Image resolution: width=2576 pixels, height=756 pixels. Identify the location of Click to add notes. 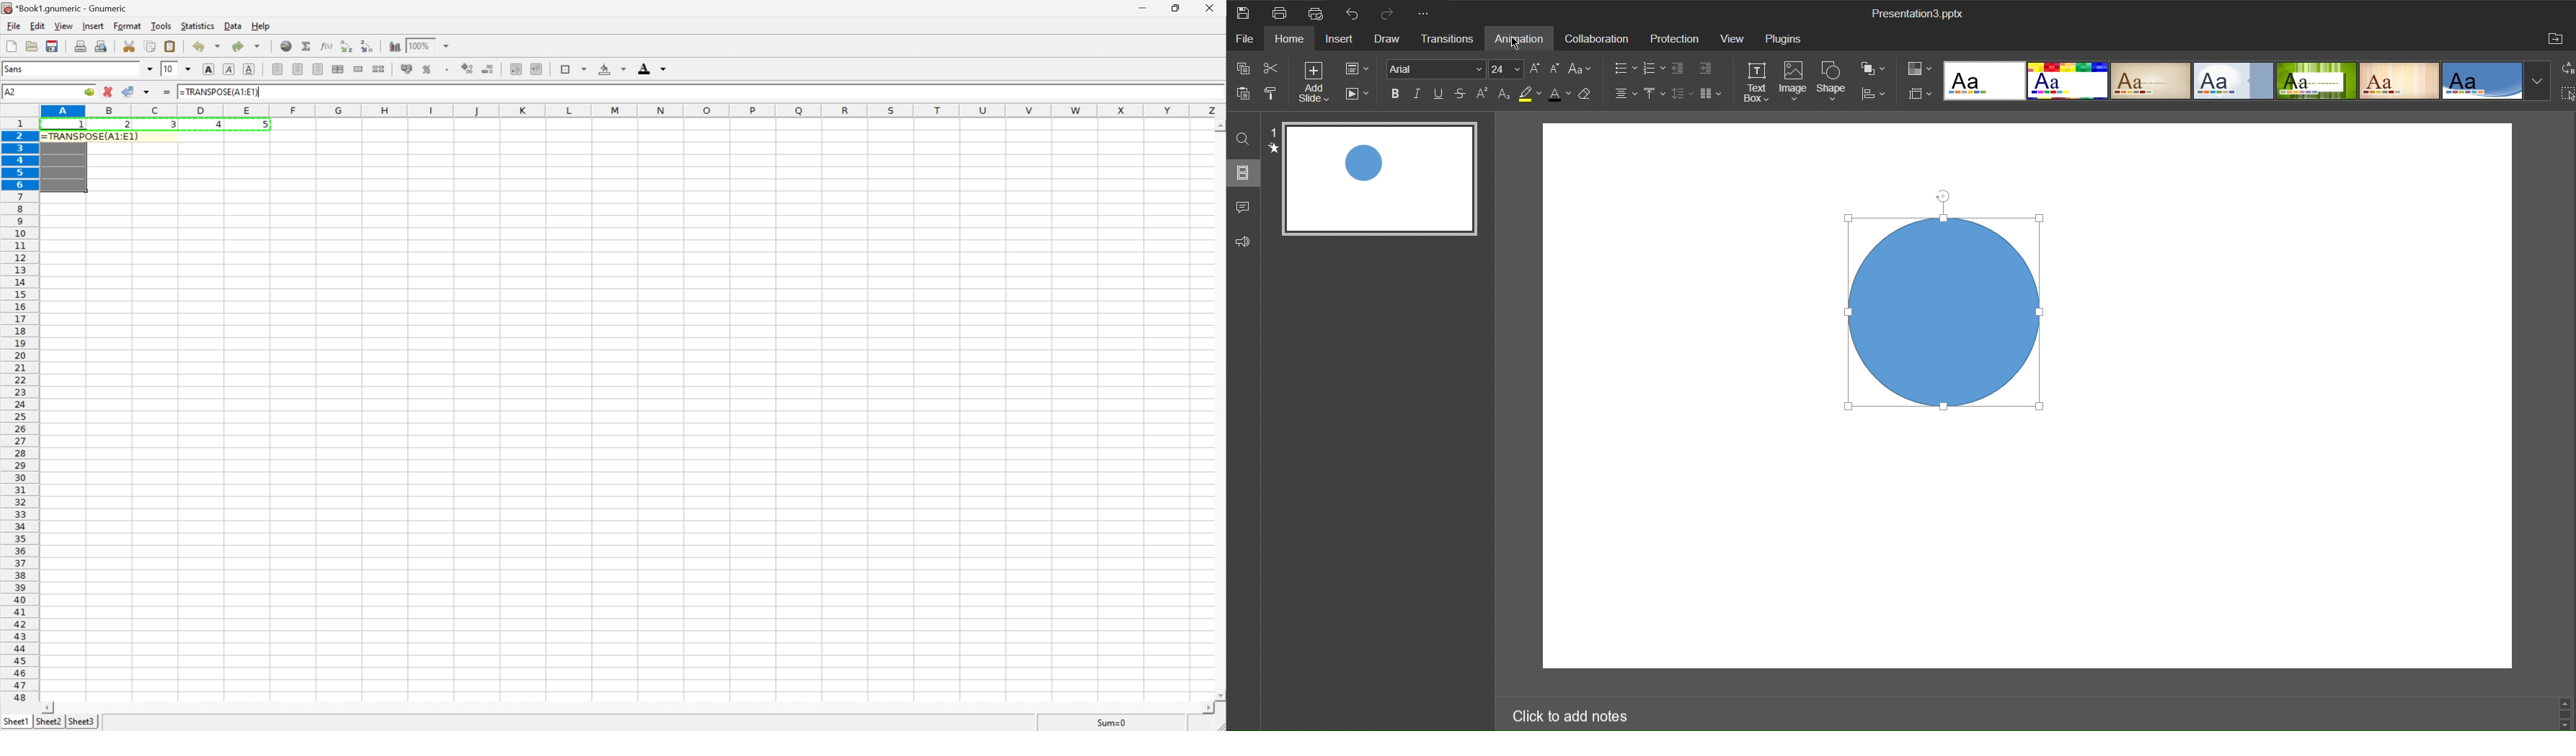
(1570, 713).